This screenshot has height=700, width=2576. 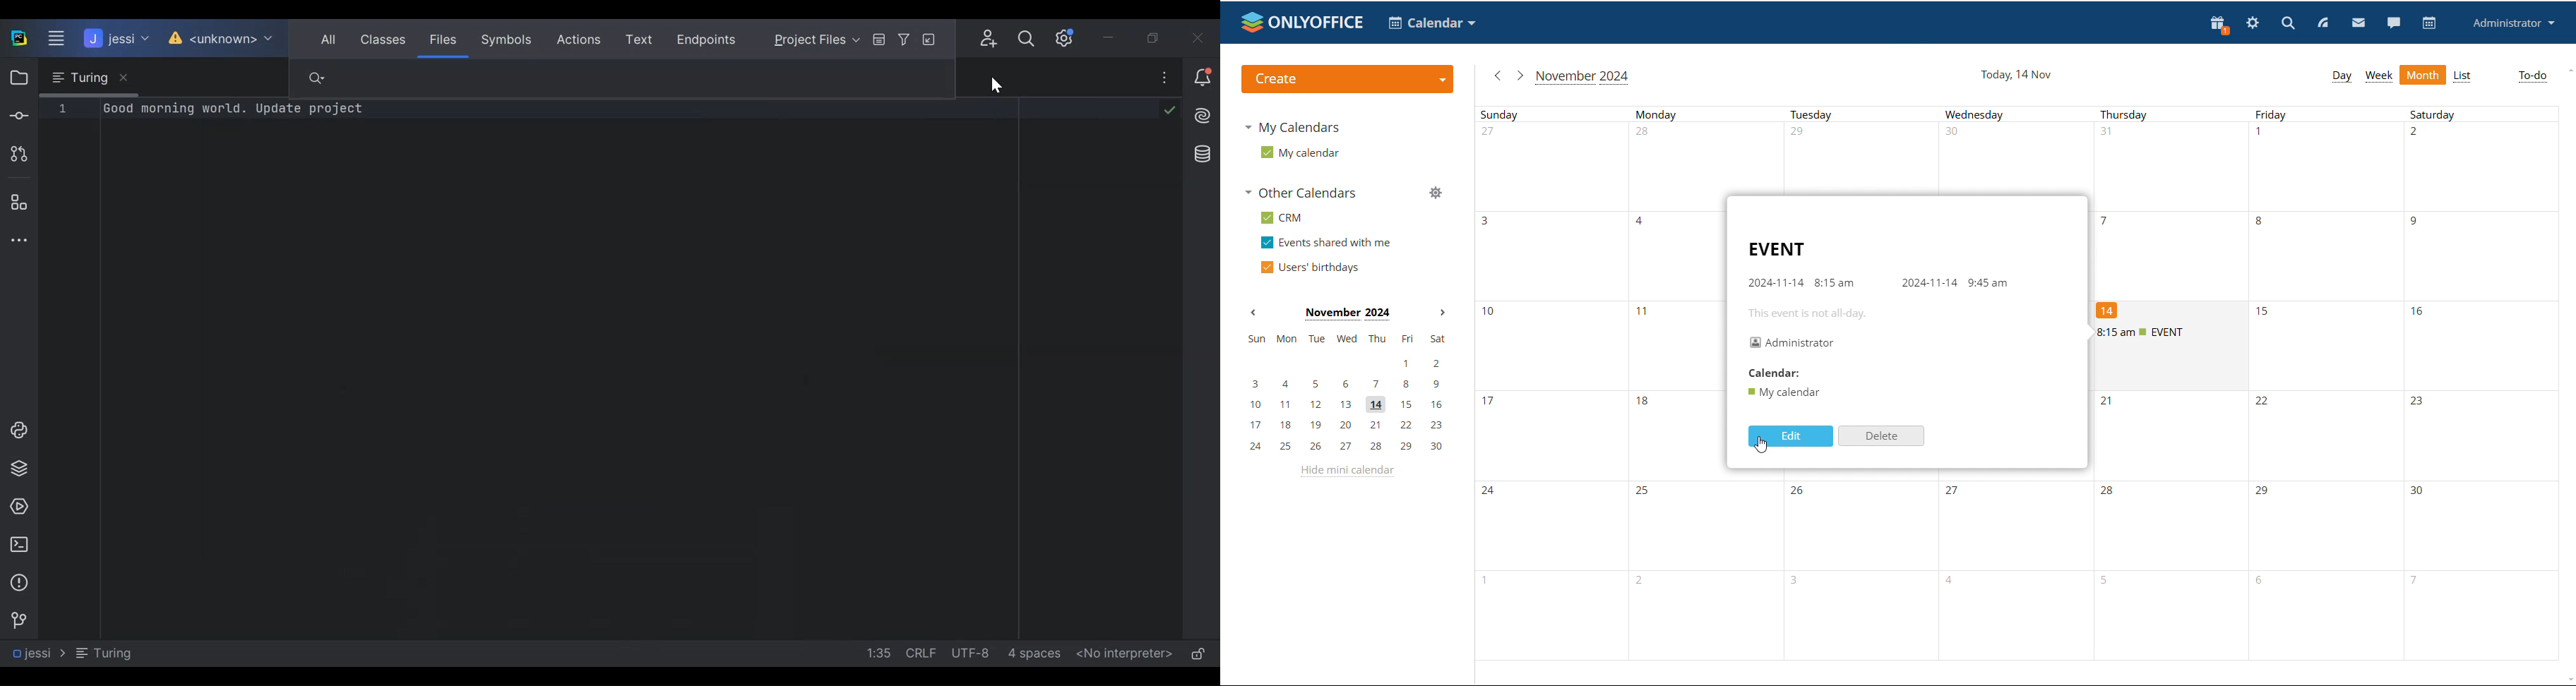 What do you see at coordinates (1115, 40) in the screenshot?
I see `Minimize` at bounding box center [1115, 40].